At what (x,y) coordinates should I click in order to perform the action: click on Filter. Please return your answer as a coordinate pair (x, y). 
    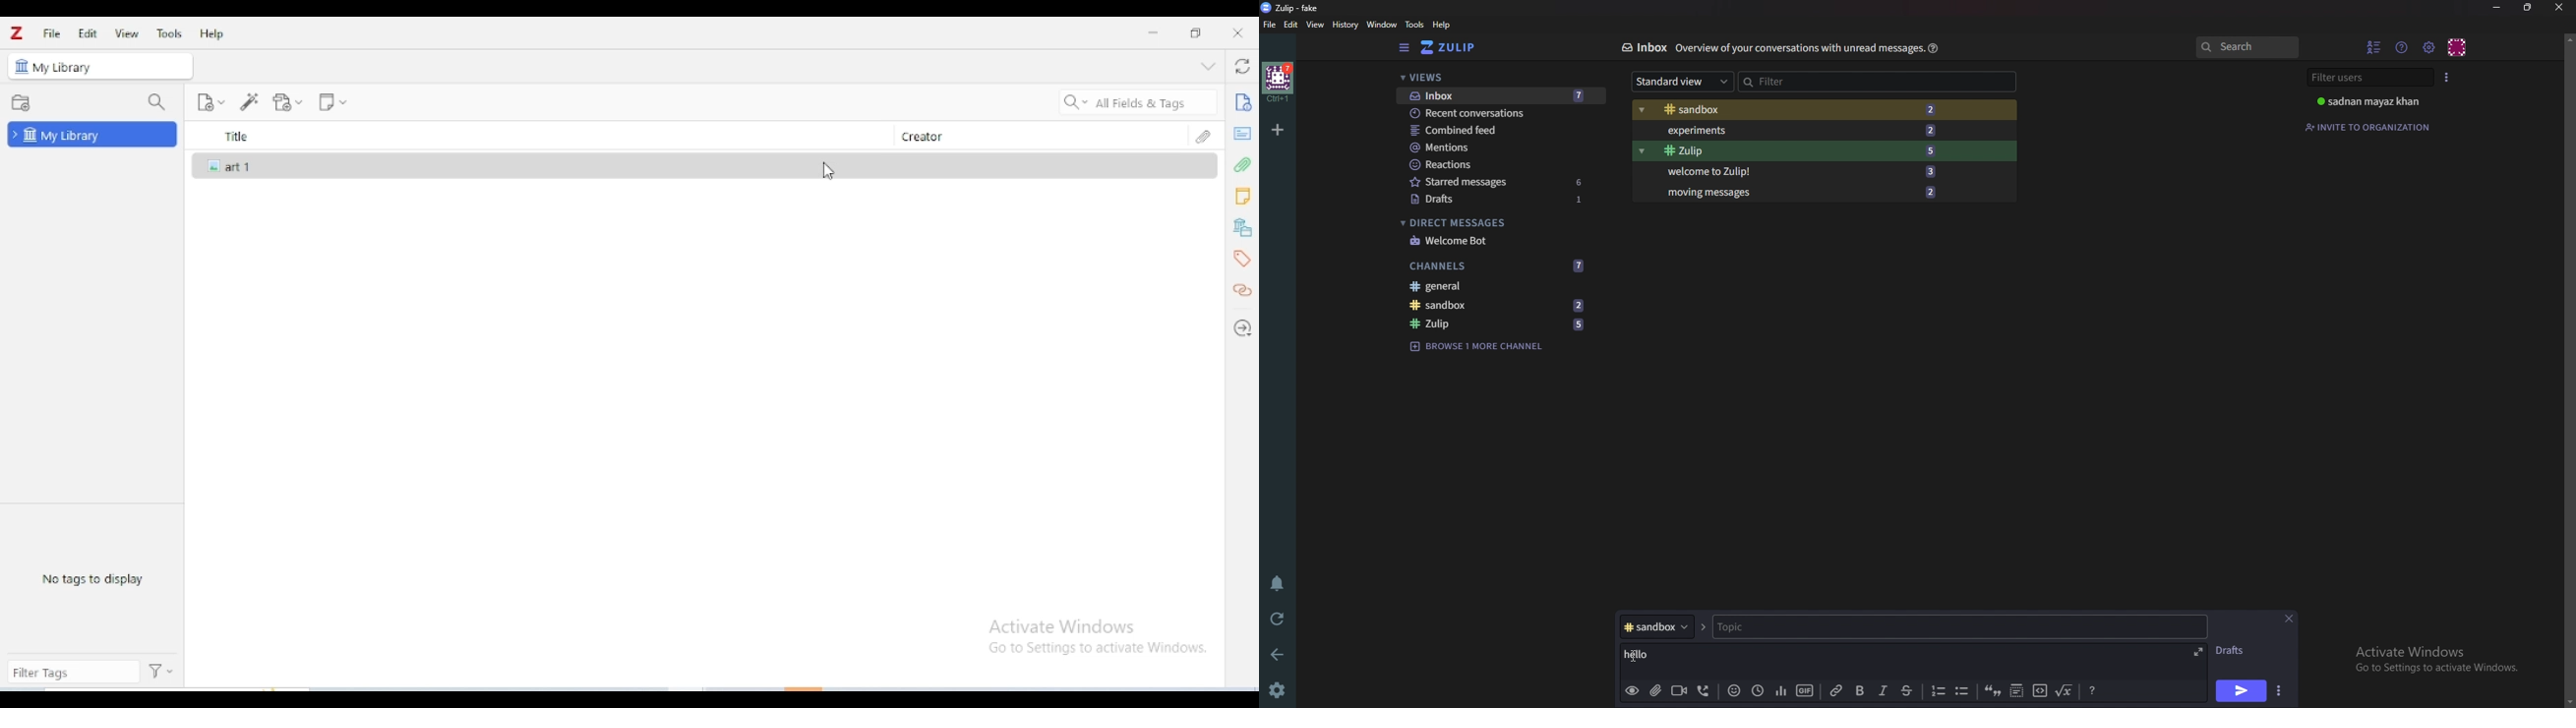
    Looking at the image, I should click on (1807, 81).